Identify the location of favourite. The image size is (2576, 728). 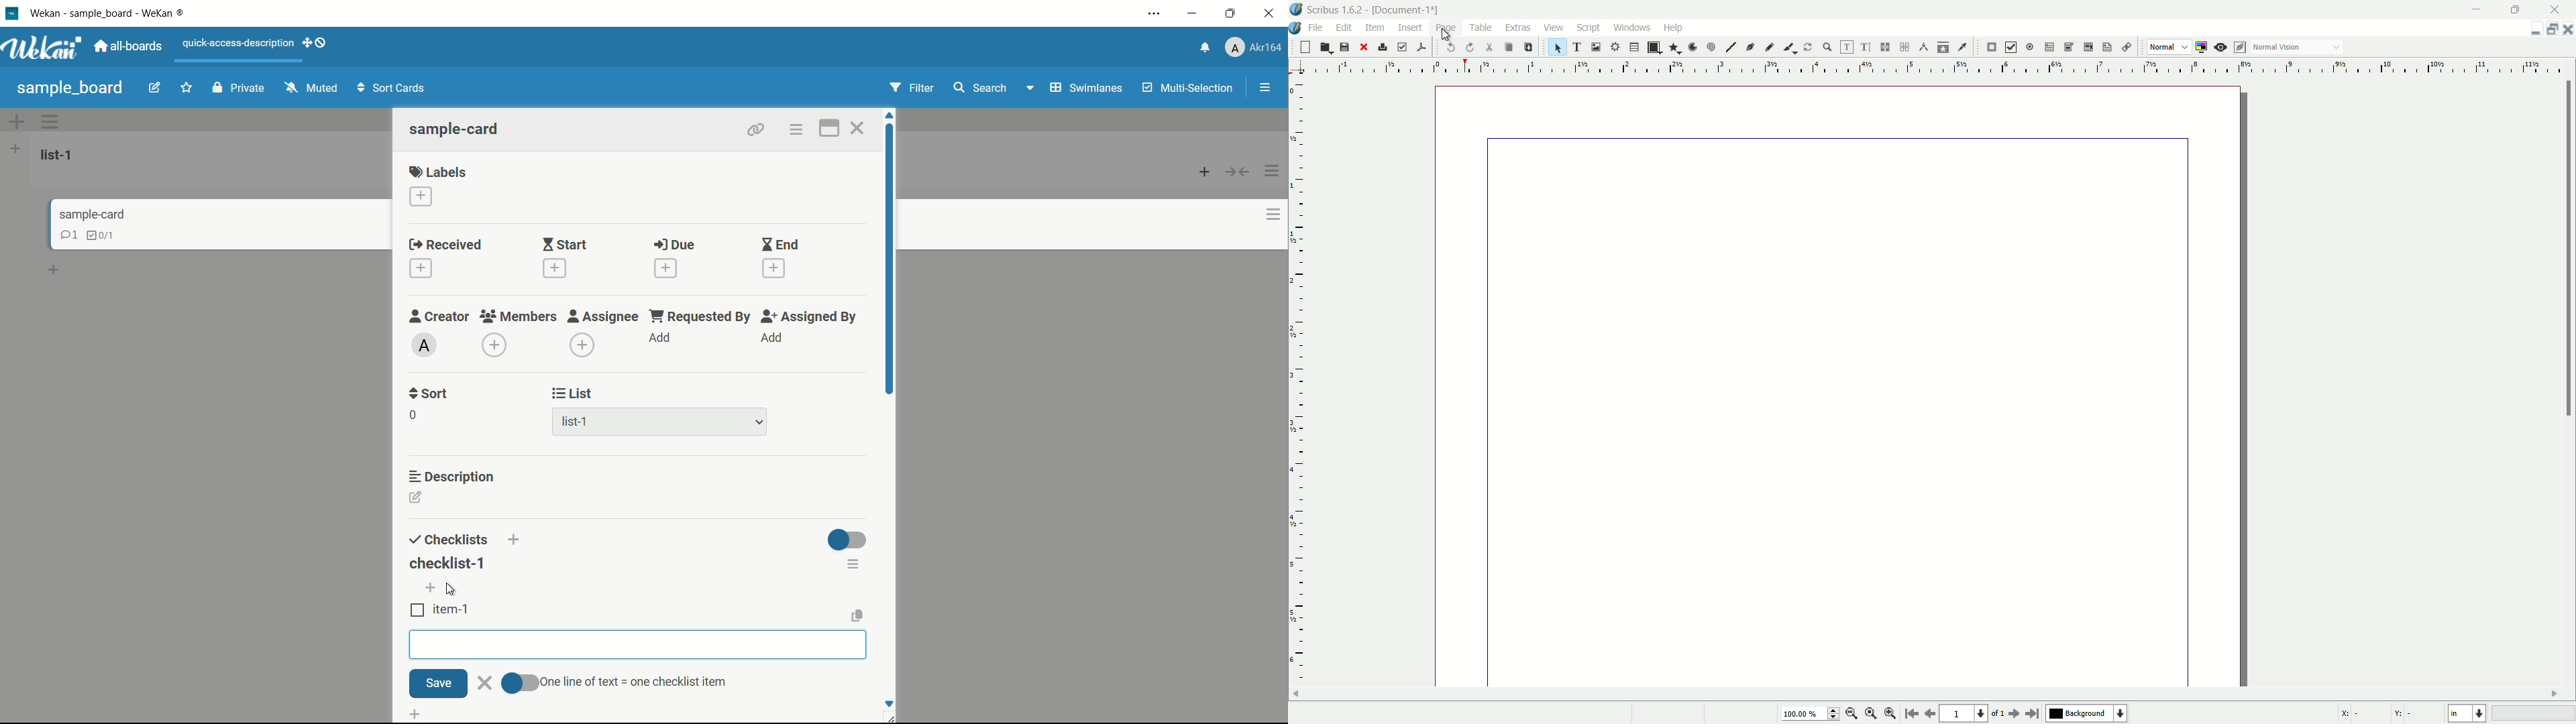
(186, 85).